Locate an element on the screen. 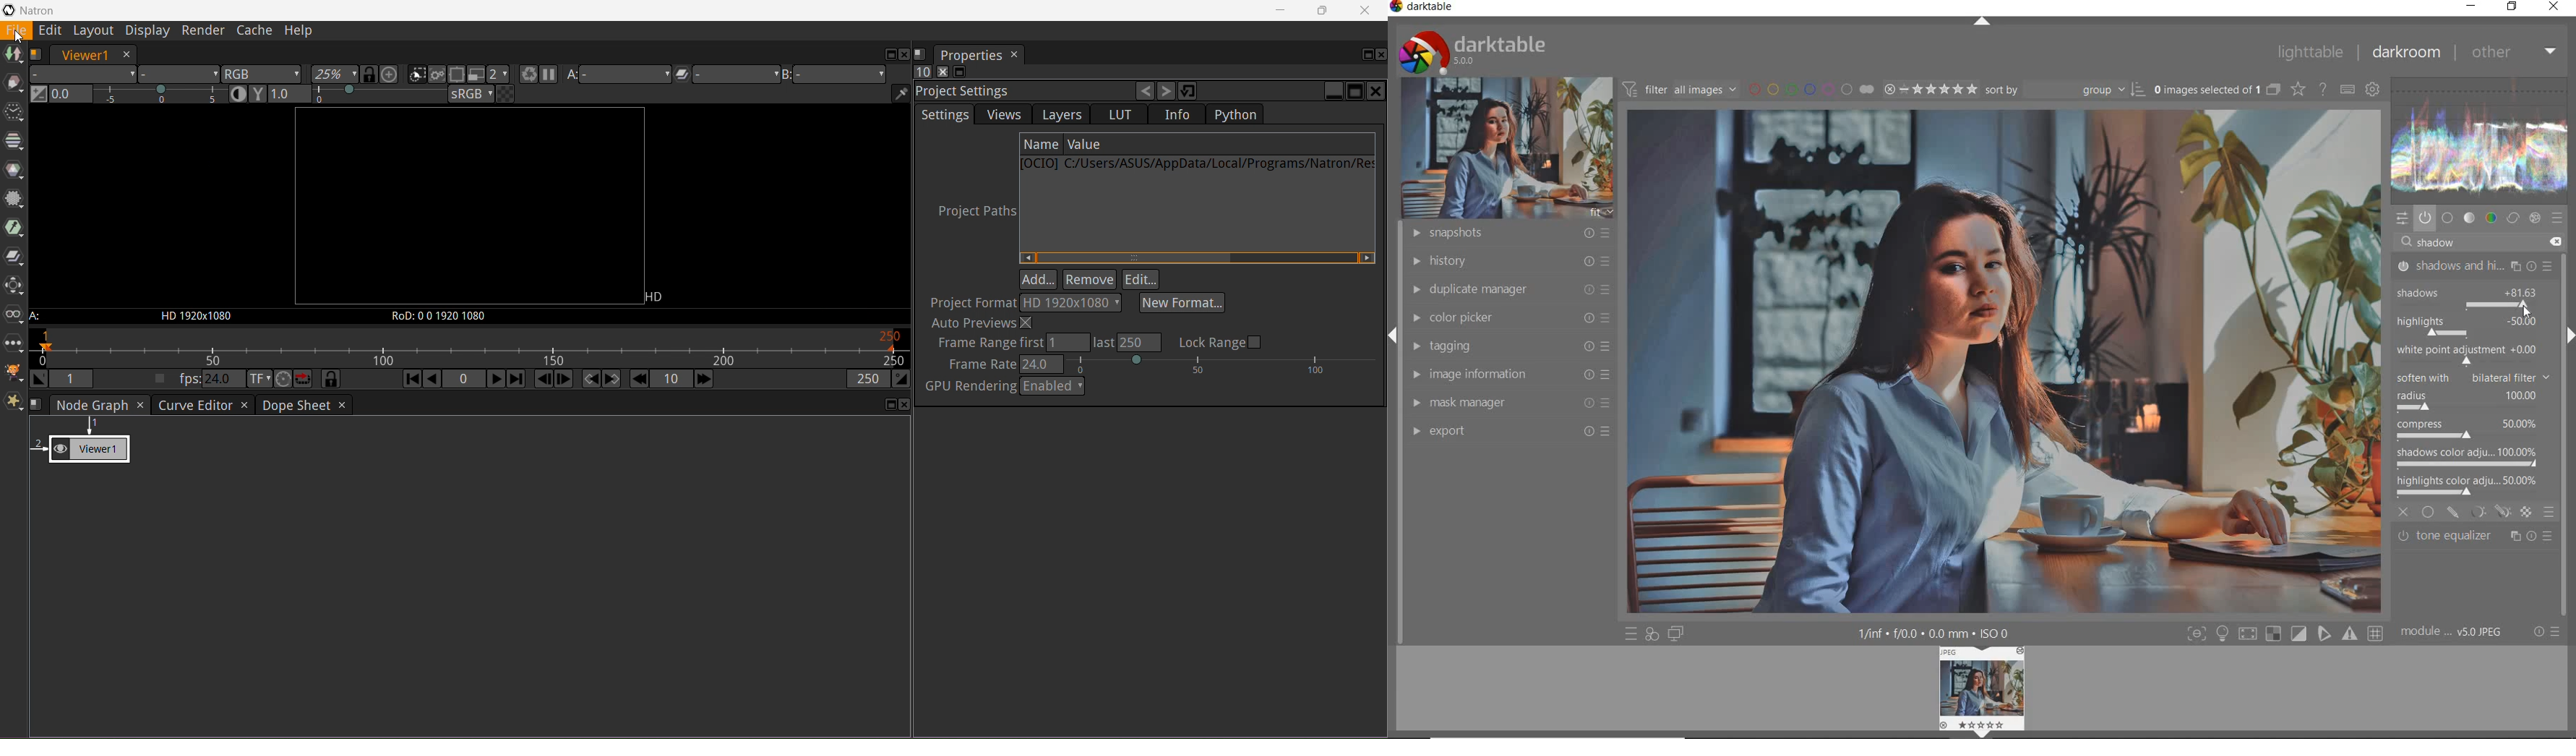  compress is located at coordinates (2470, 431).